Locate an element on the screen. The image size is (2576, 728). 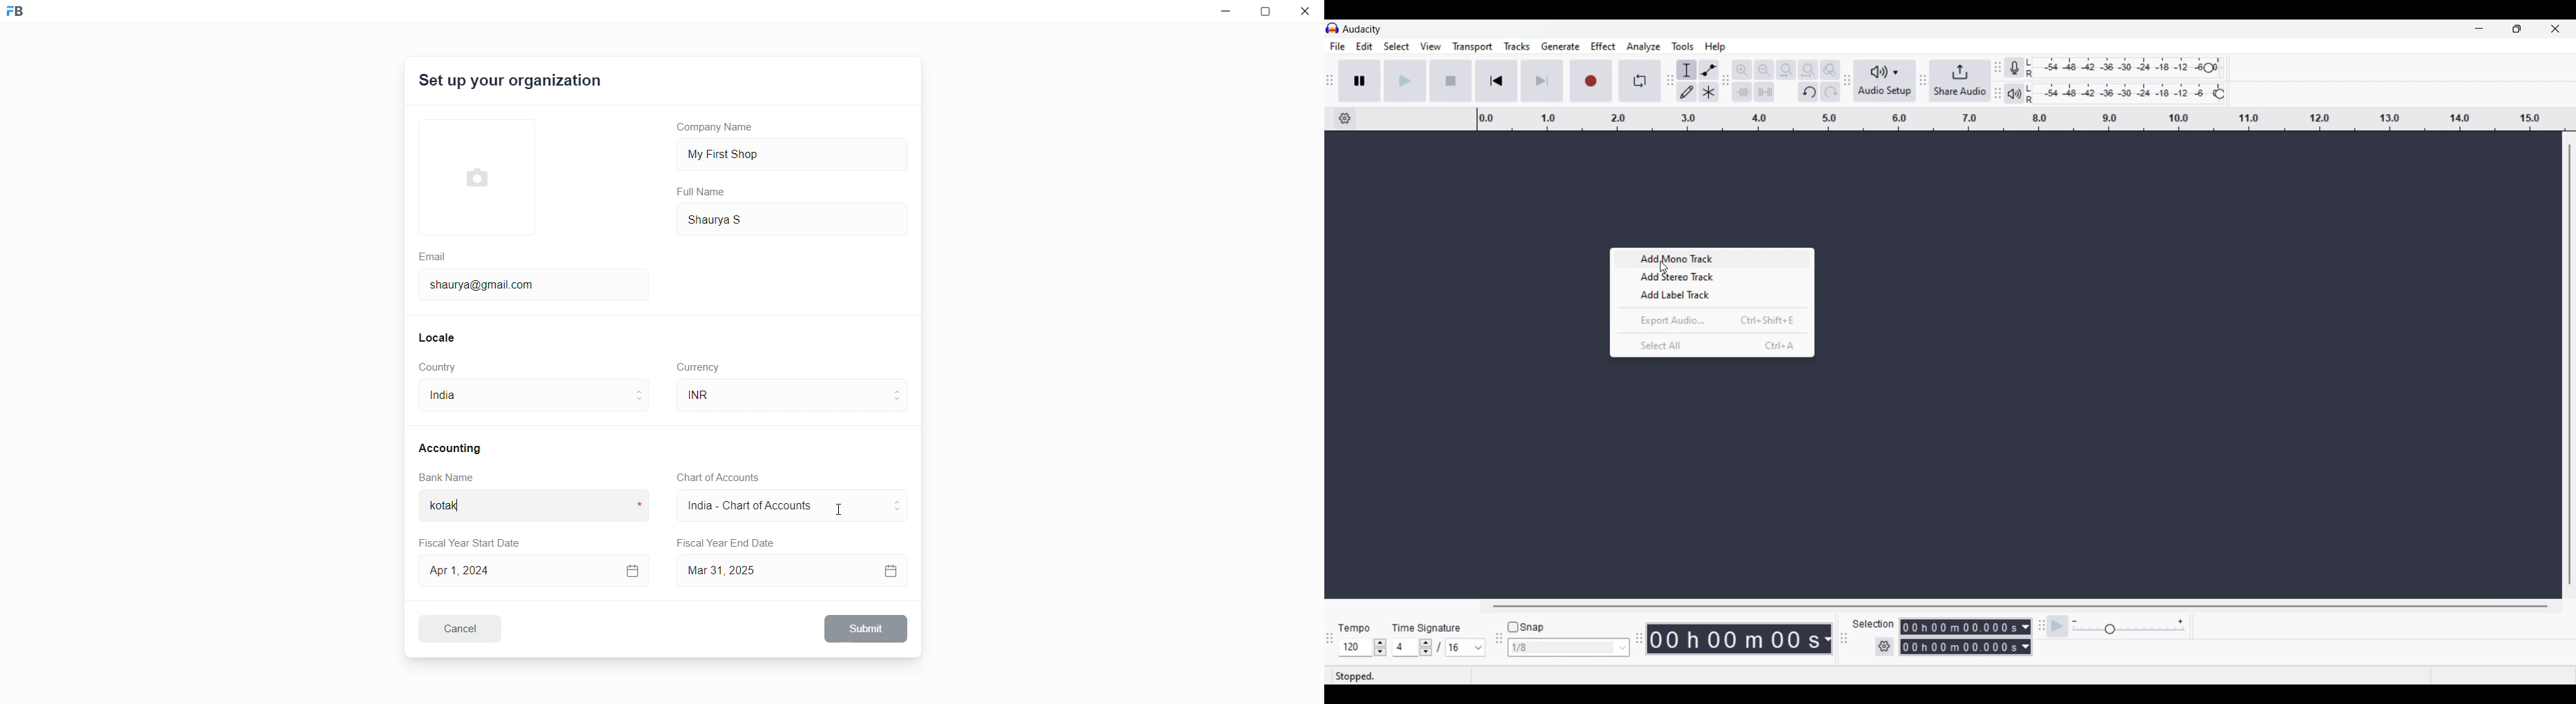
move to below country is located at coordinates (642, 404).